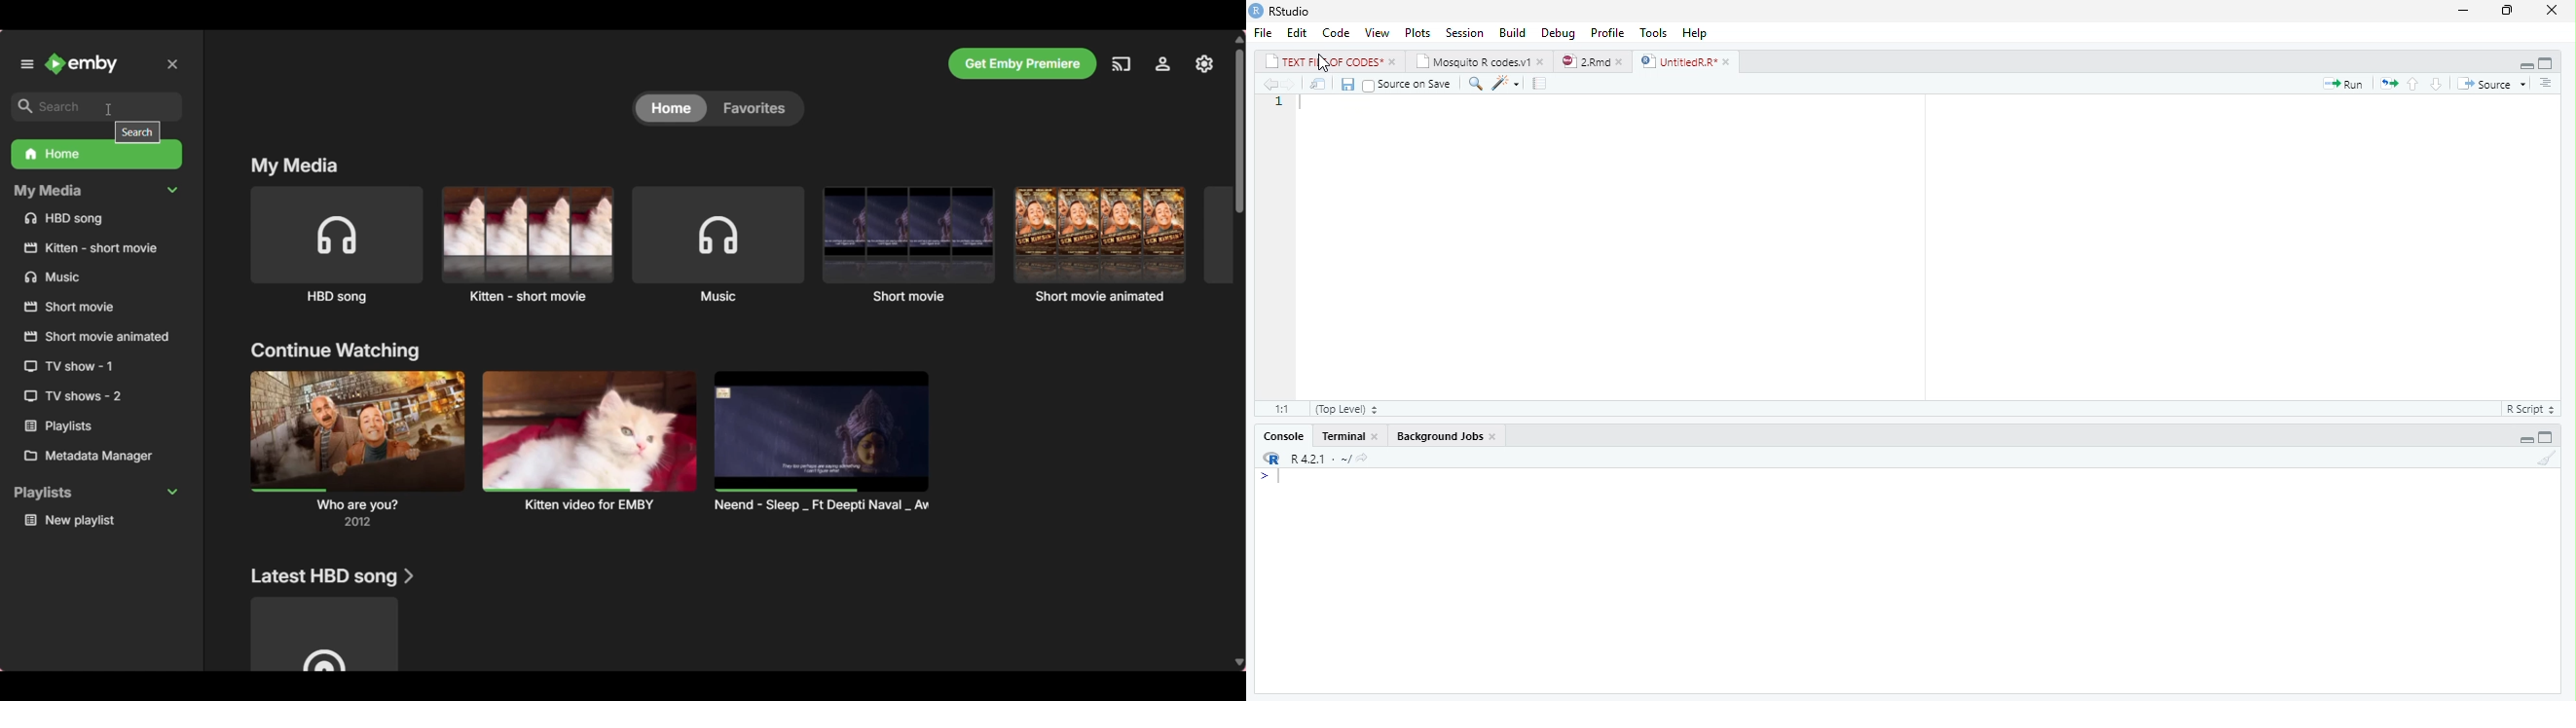 The width and height of the screenshot is (2576, 728). Describe the element at coordinates (78, 426) in the screenshot. I see `` at that location.